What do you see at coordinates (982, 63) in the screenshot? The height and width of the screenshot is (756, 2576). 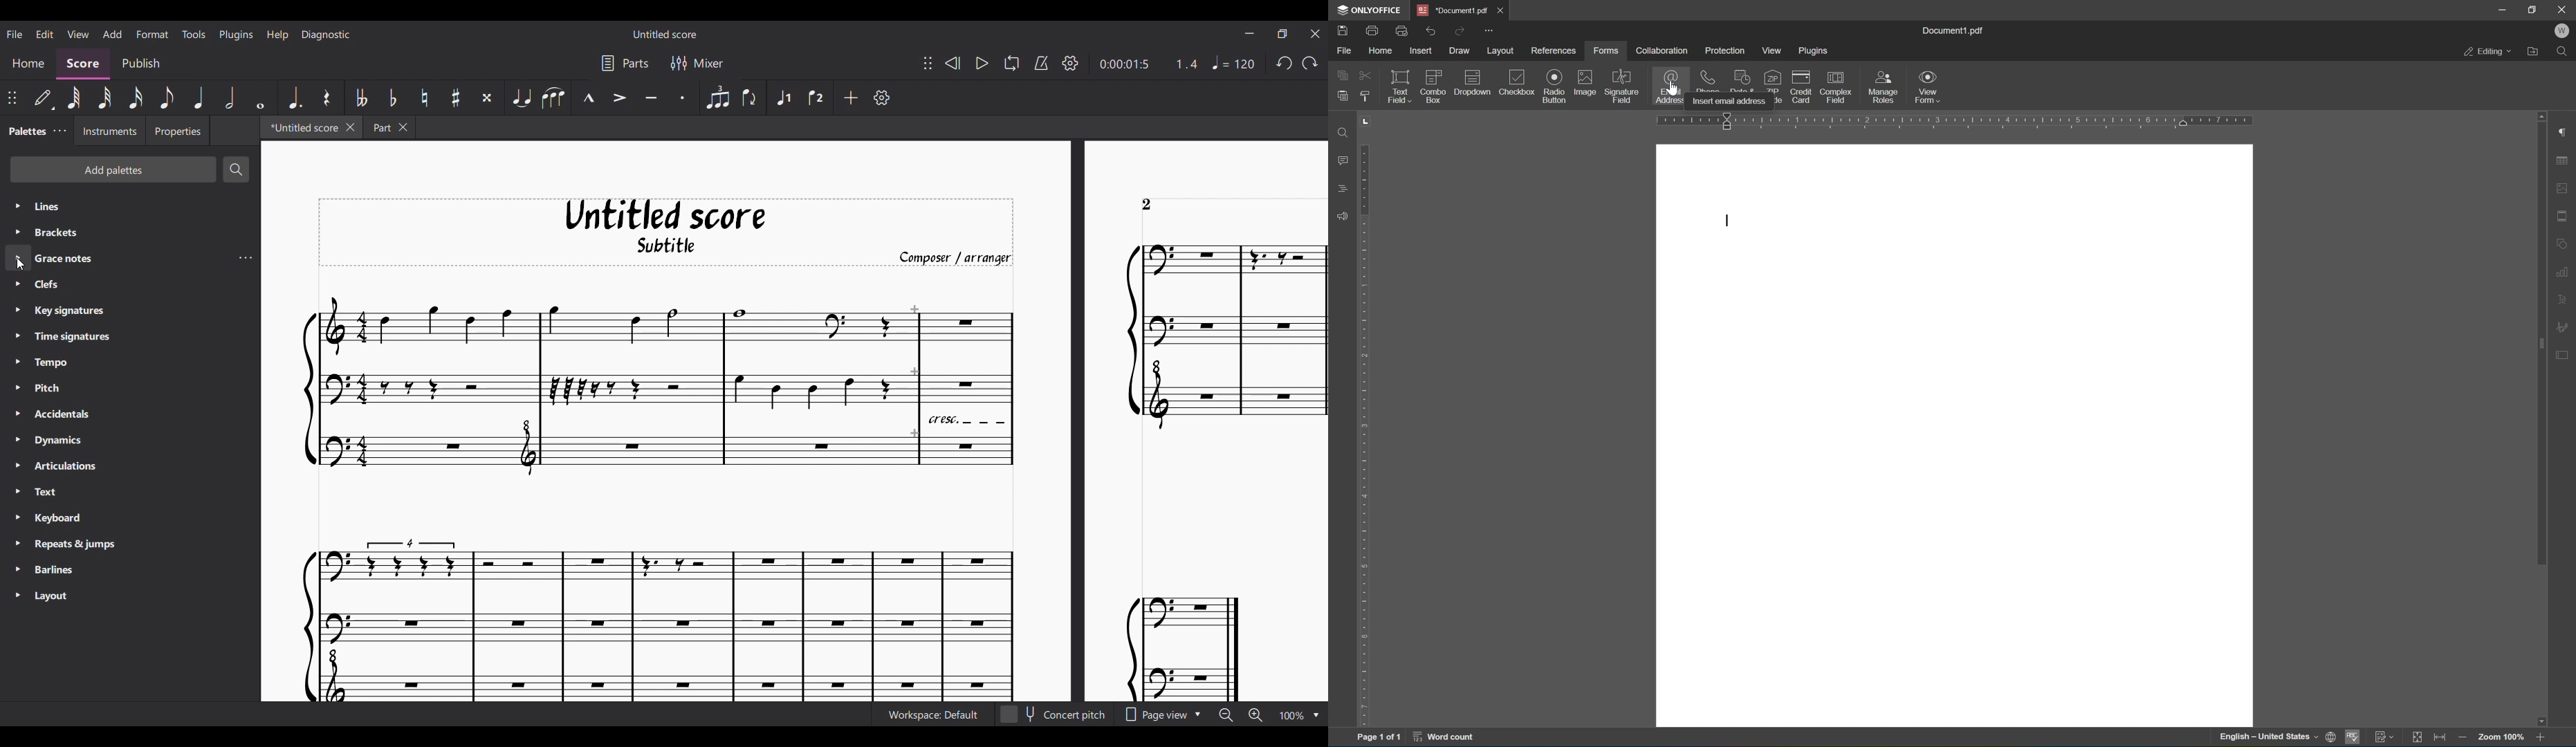 I see `Play` at bounding box center [982, 63].